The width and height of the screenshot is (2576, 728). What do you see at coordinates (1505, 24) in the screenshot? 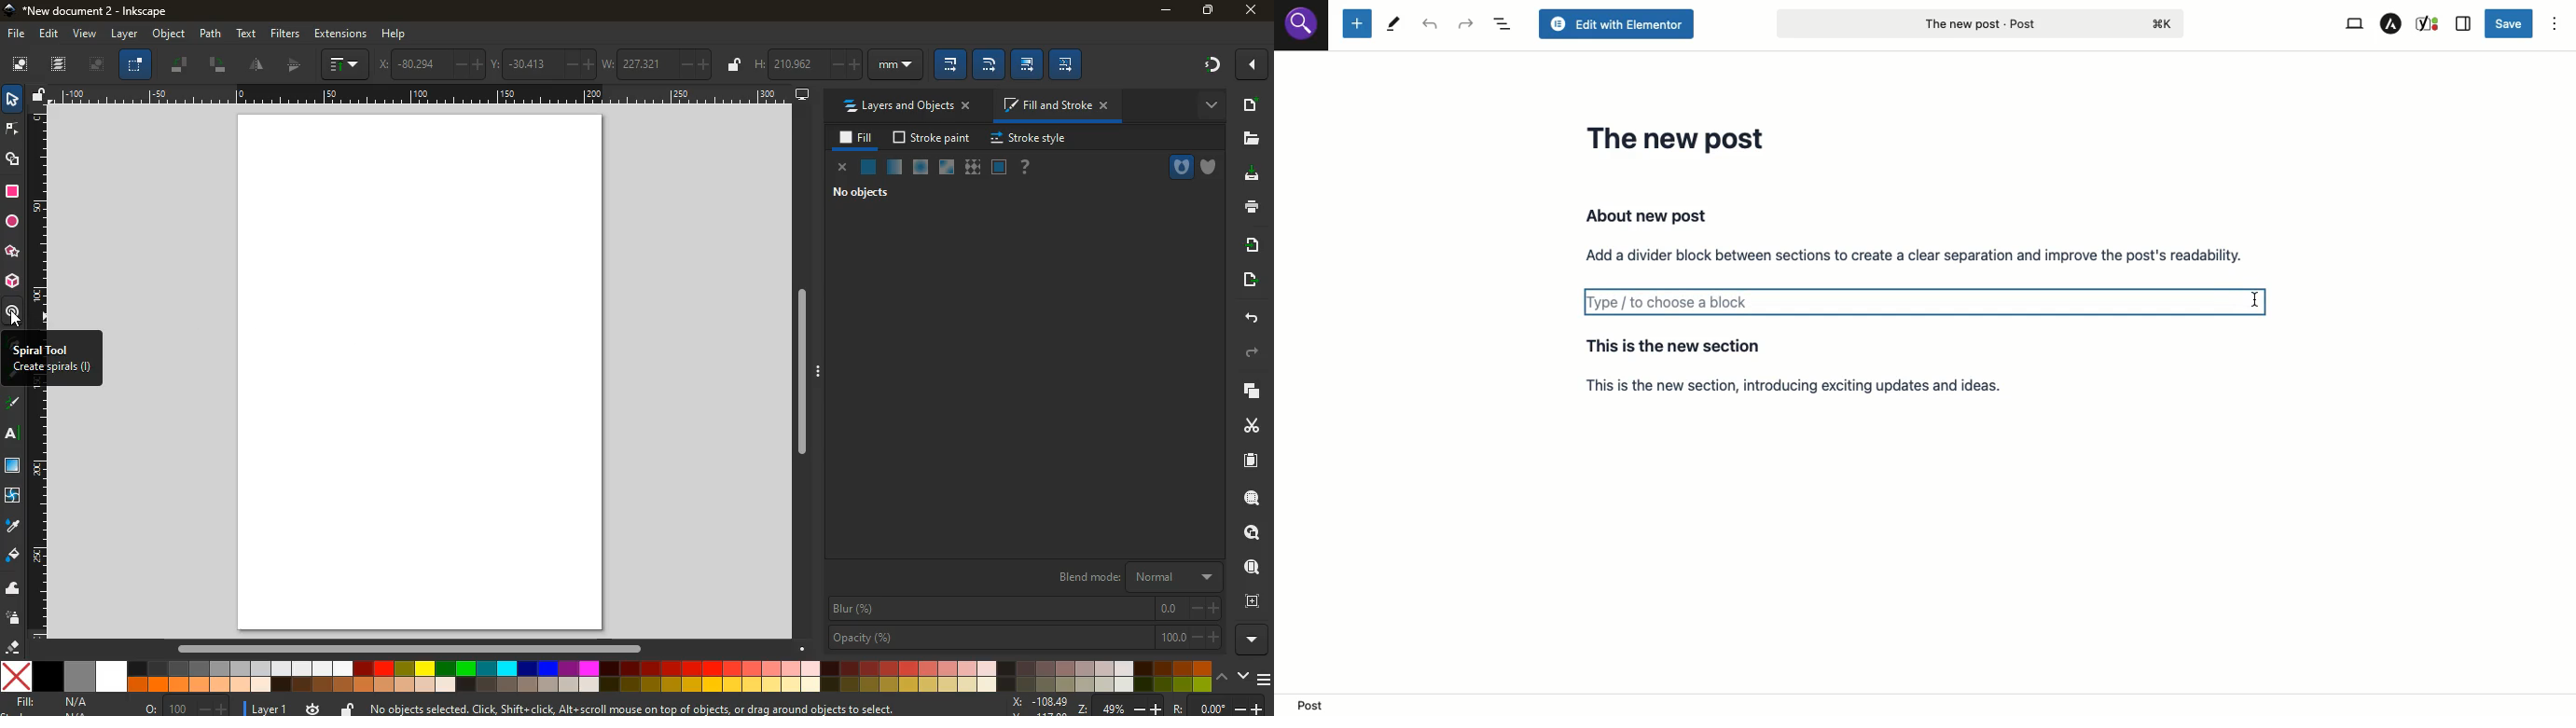
I see `Document overview` at bounding box center [1505, 24].